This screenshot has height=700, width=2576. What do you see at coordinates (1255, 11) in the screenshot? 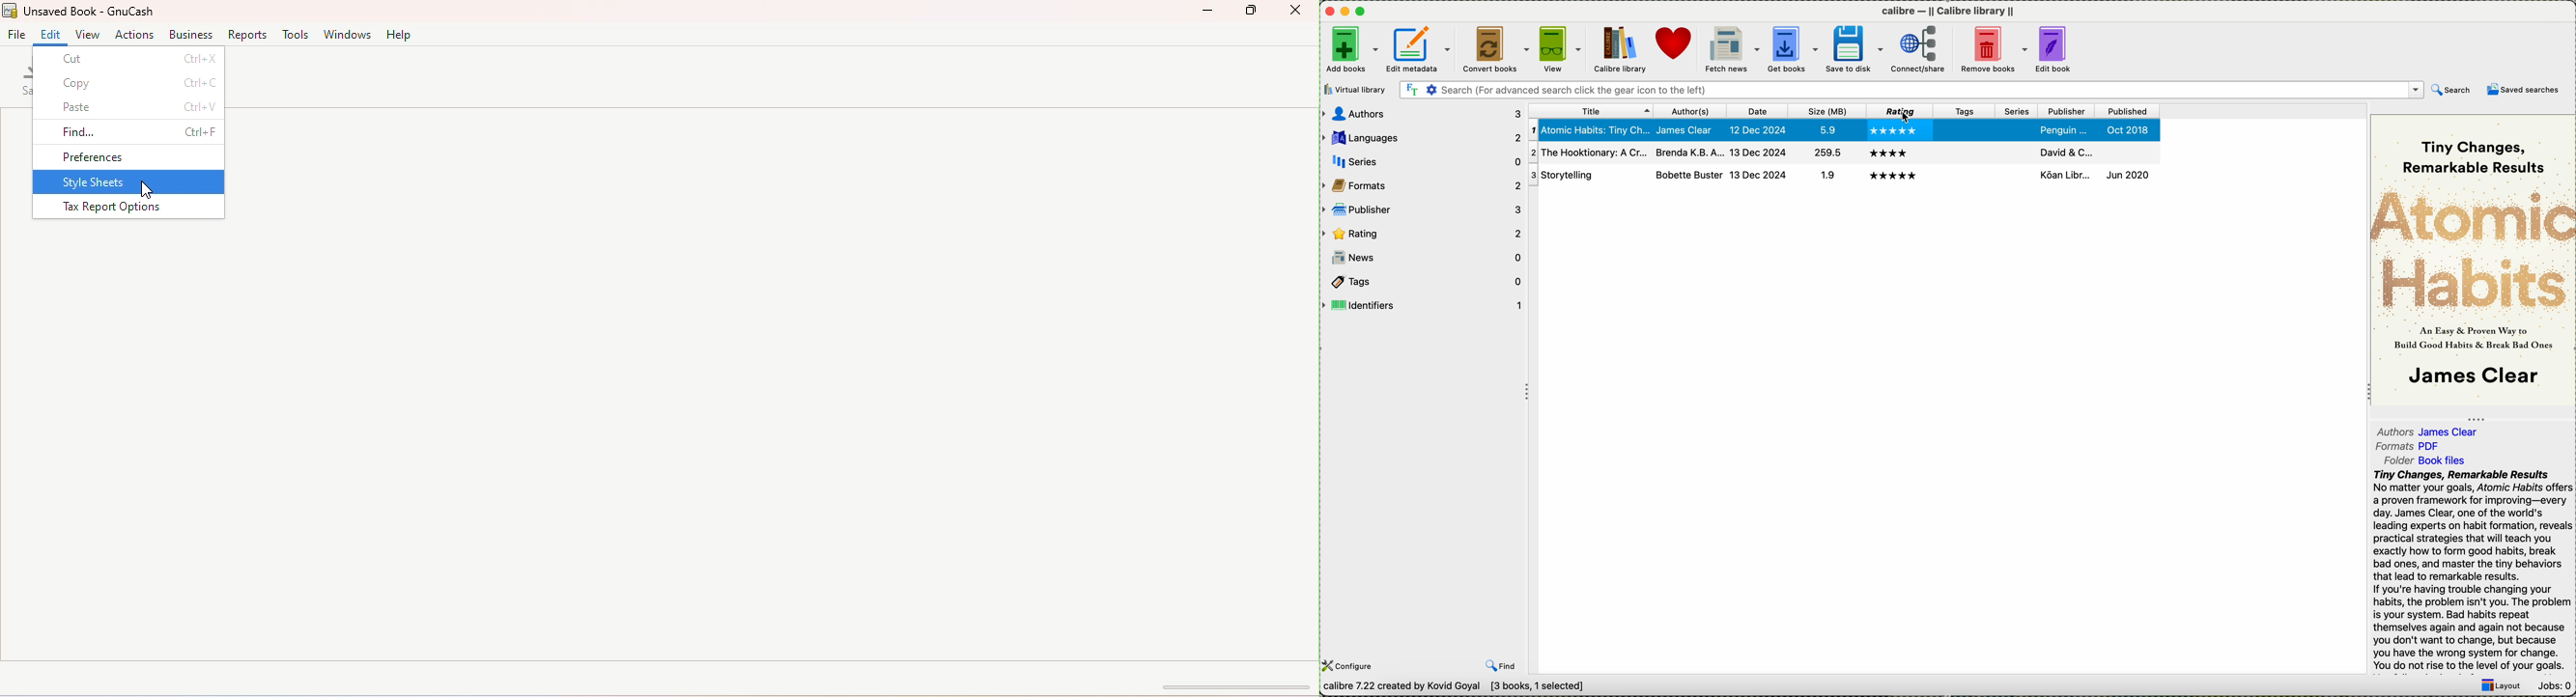
I see `Maximize` at bounding box center [1255, 11].